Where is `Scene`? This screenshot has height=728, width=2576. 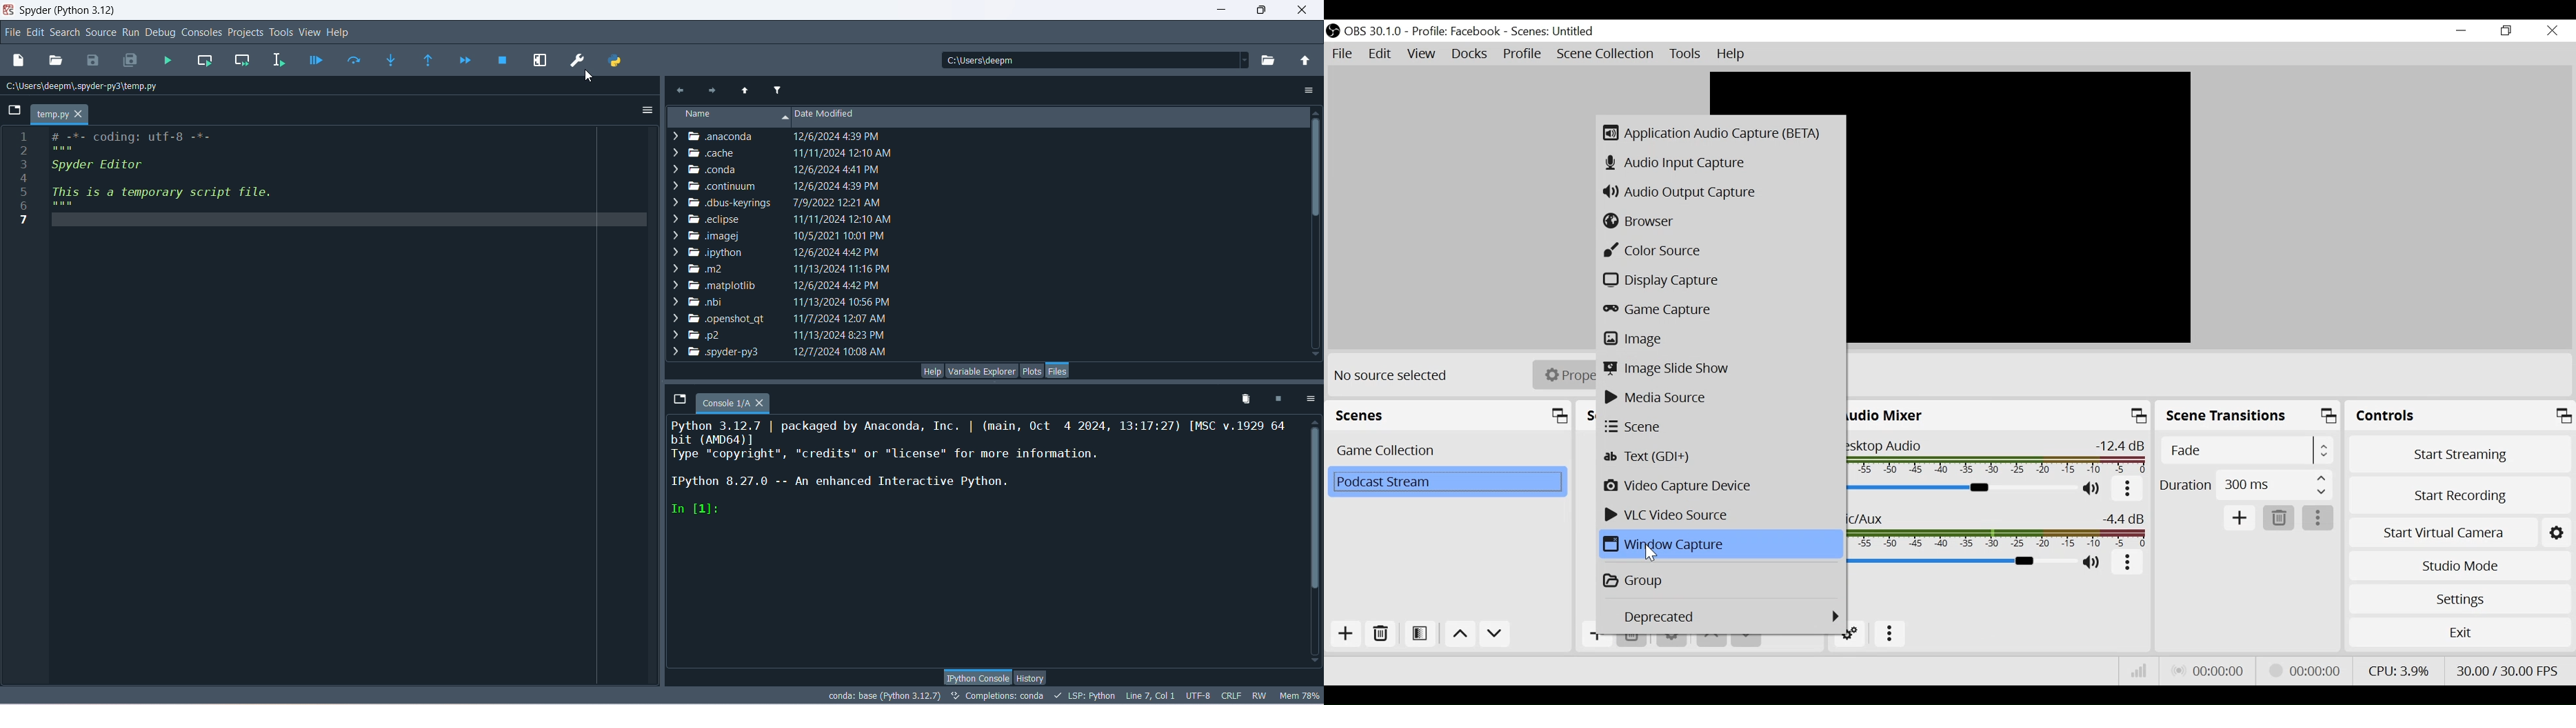
Scene is located at coordinates (1447, 451).